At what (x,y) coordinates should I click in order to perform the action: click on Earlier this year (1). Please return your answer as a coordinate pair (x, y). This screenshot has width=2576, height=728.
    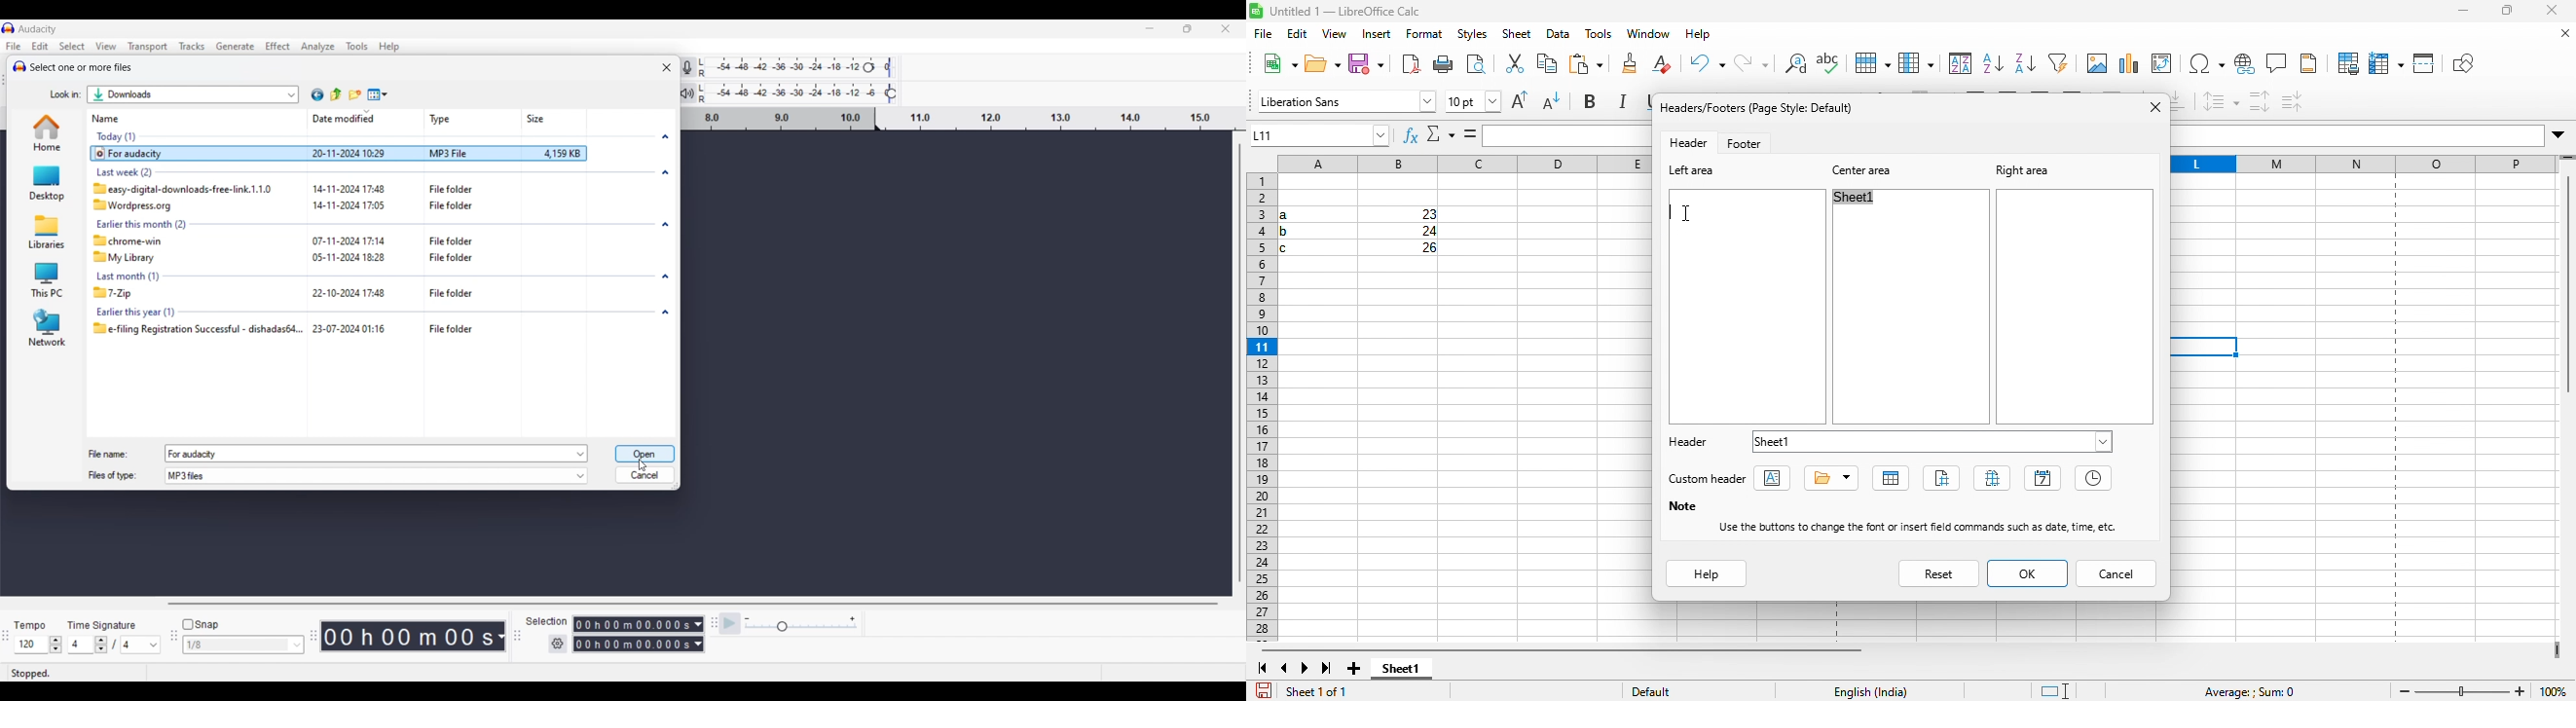
    Looking at the image, I should click on (180, 312).